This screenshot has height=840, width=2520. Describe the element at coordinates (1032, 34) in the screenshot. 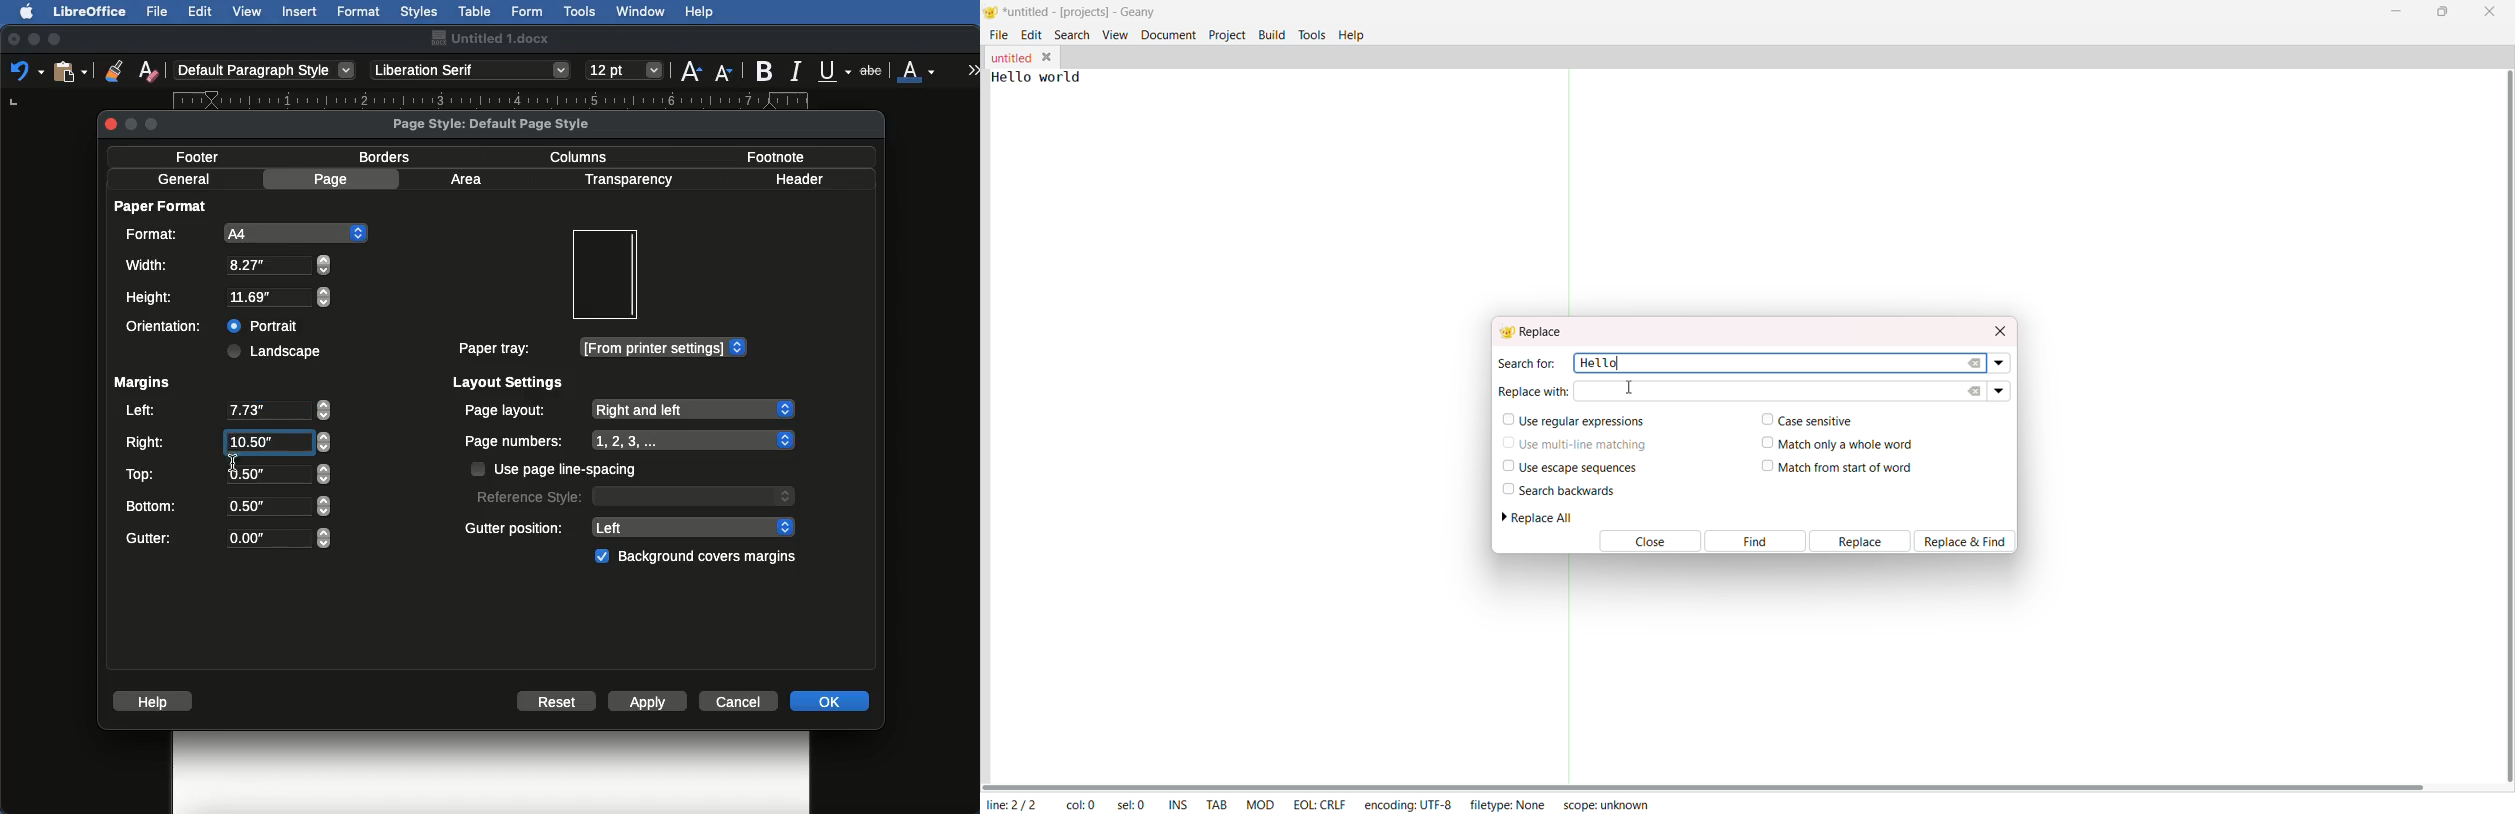

I see `edit` at that location.